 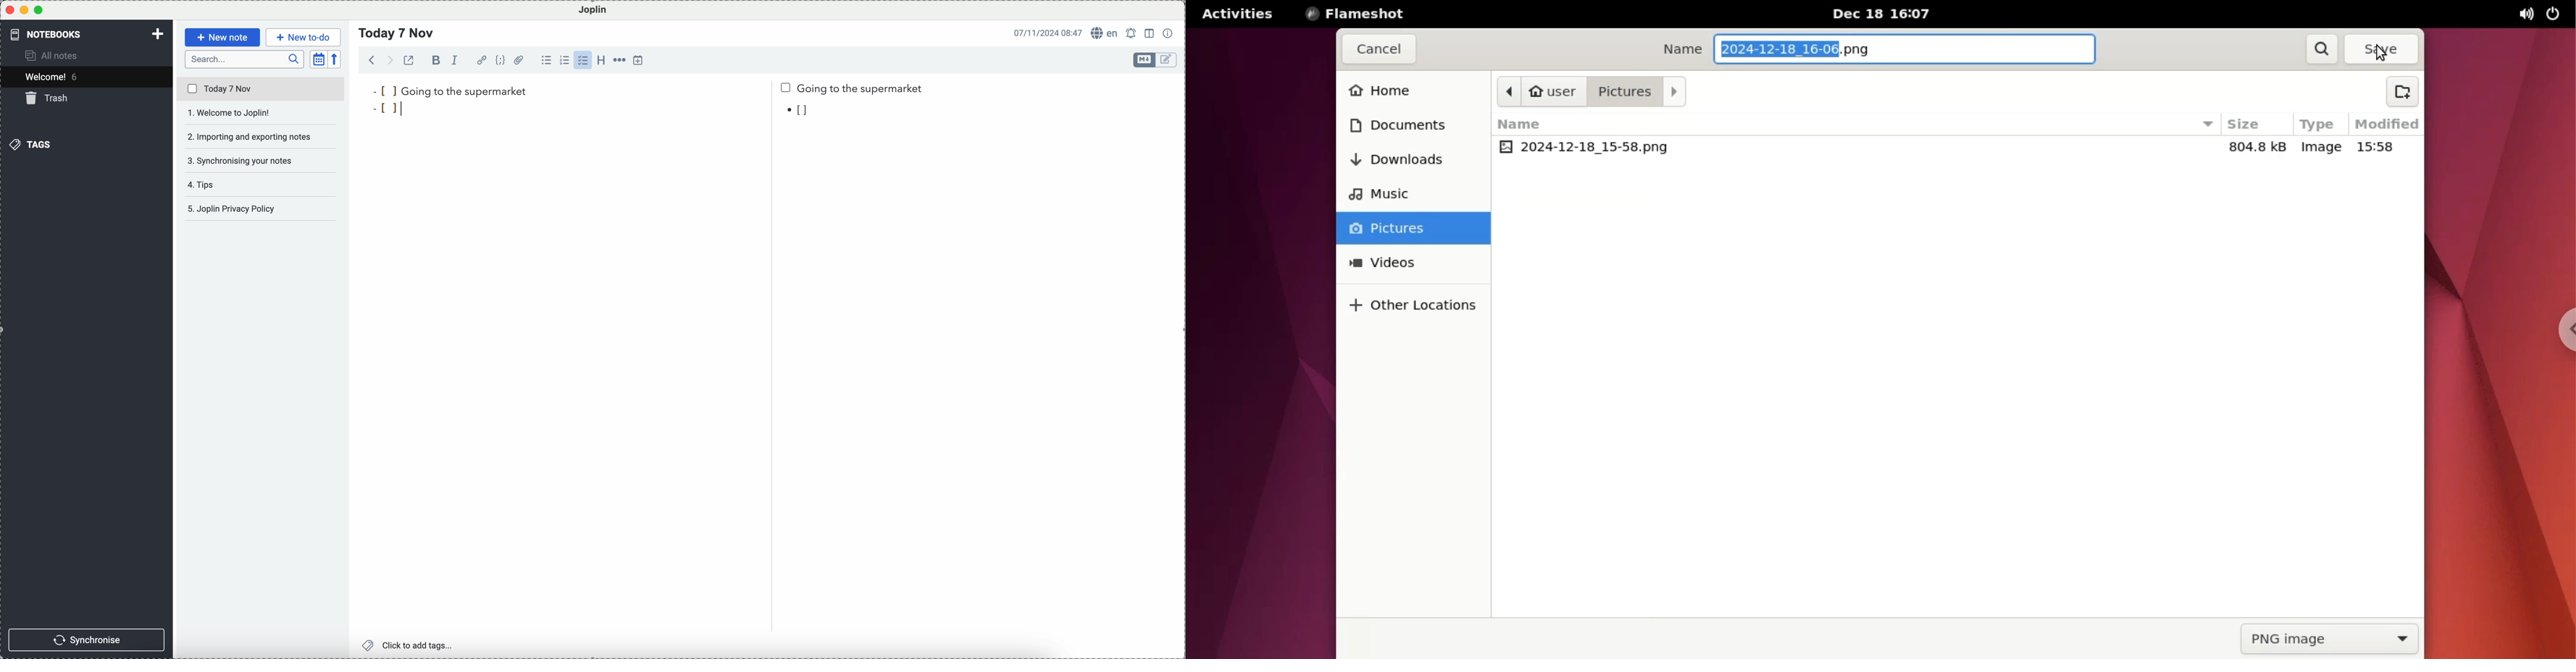 I want to click on notebooks tab, so click(x=53, y=34).